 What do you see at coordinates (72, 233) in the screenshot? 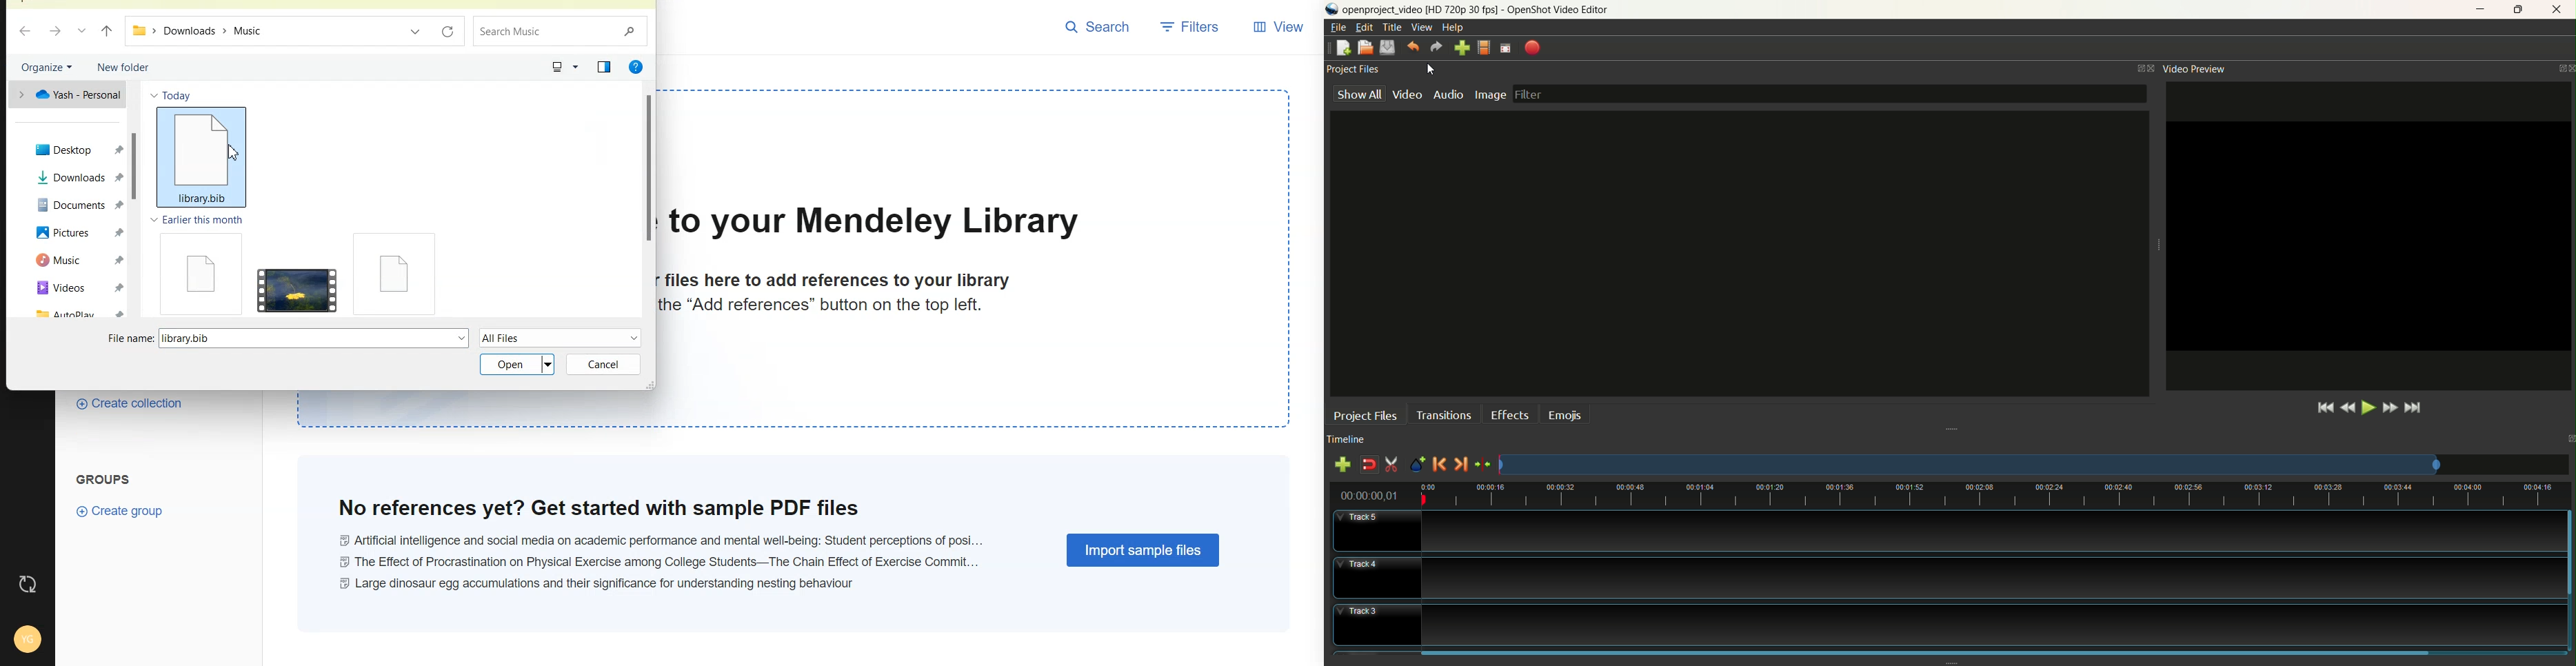
I see `Pictures` at bounding box center [72, 233].